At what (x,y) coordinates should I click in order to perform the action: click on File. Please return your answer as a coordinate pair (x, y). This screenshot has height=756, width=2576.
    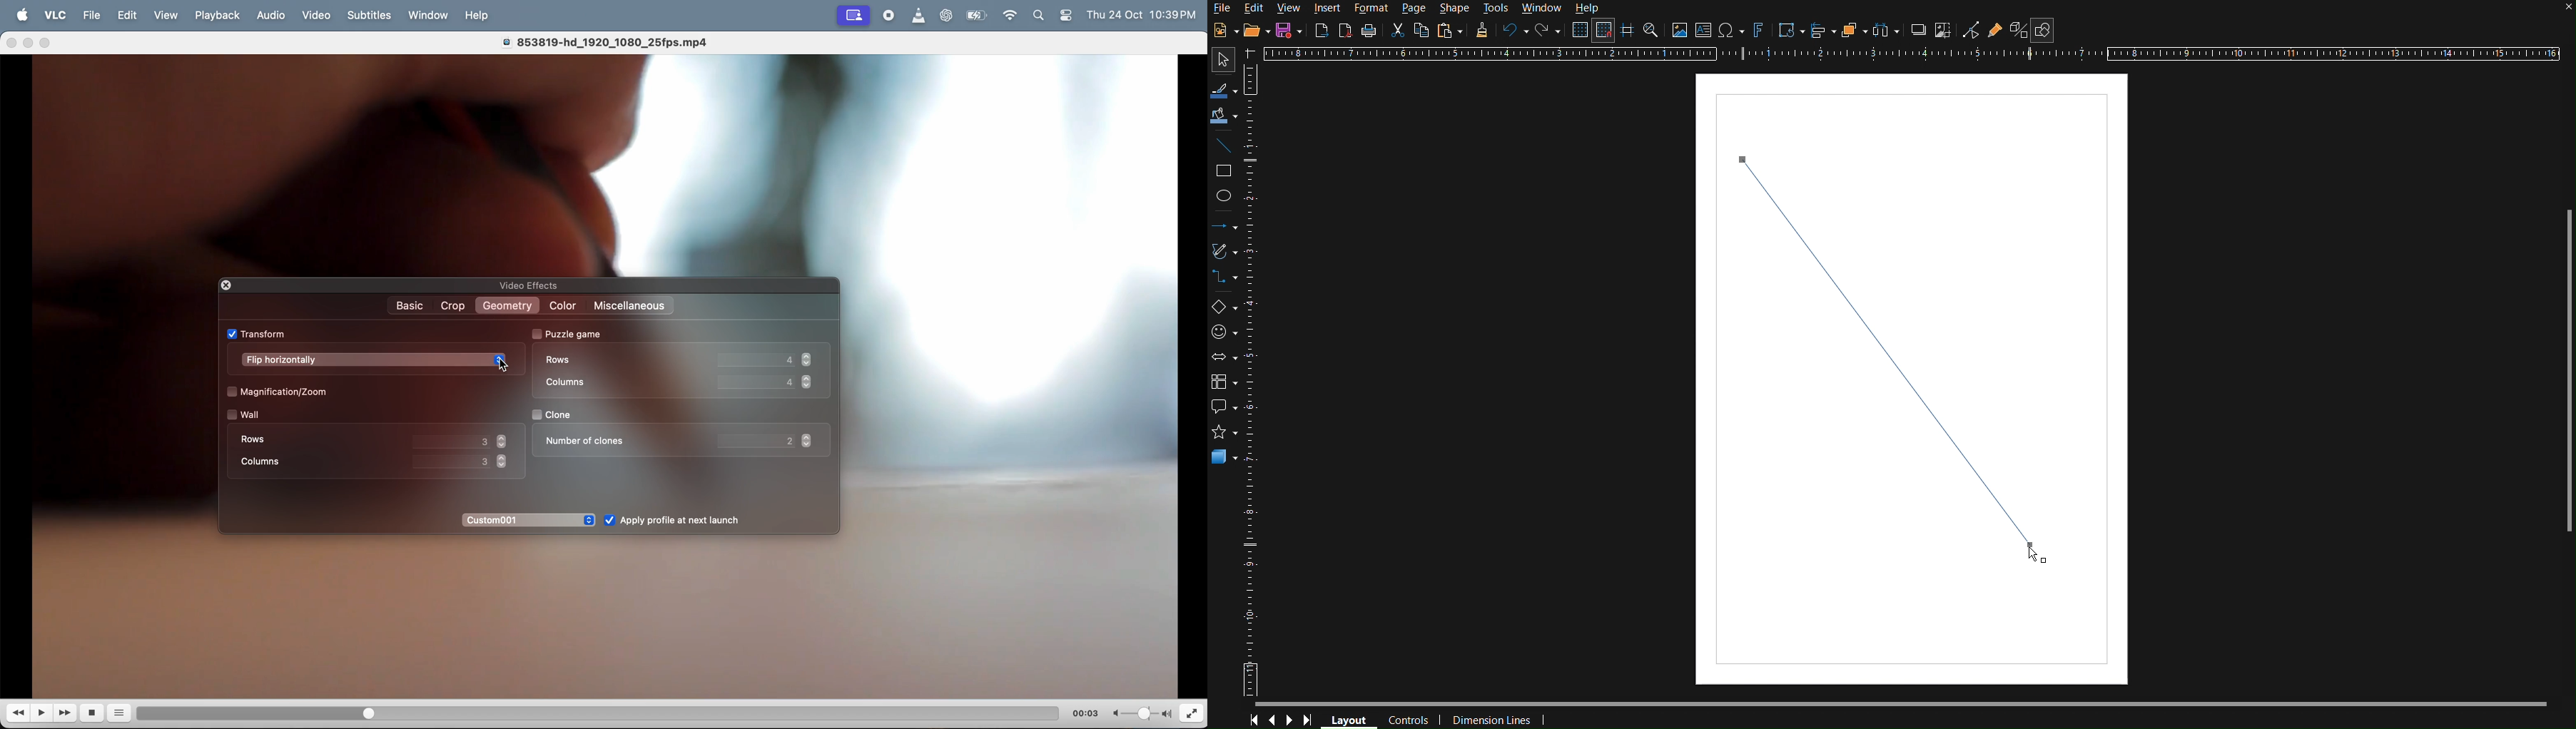
    Looking at the image, I should click on (1223, 10).